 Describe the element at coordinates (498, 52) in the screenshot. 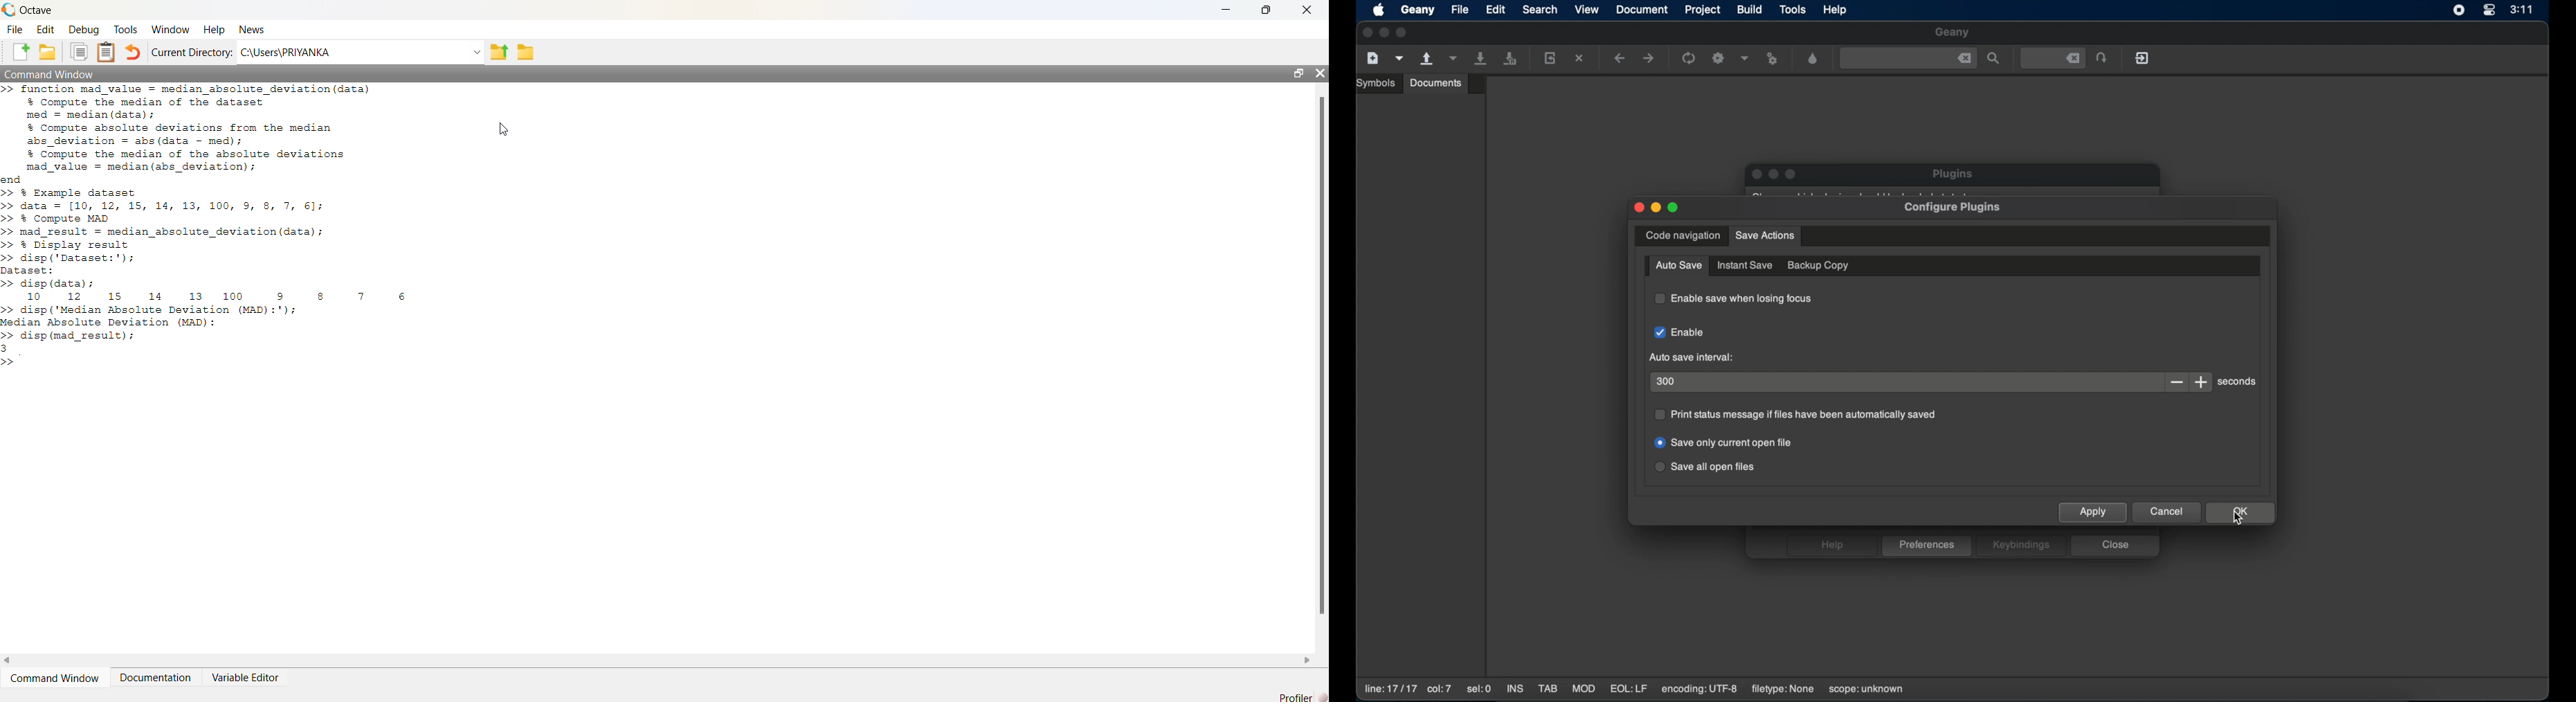

I see `One directory up` at that location.